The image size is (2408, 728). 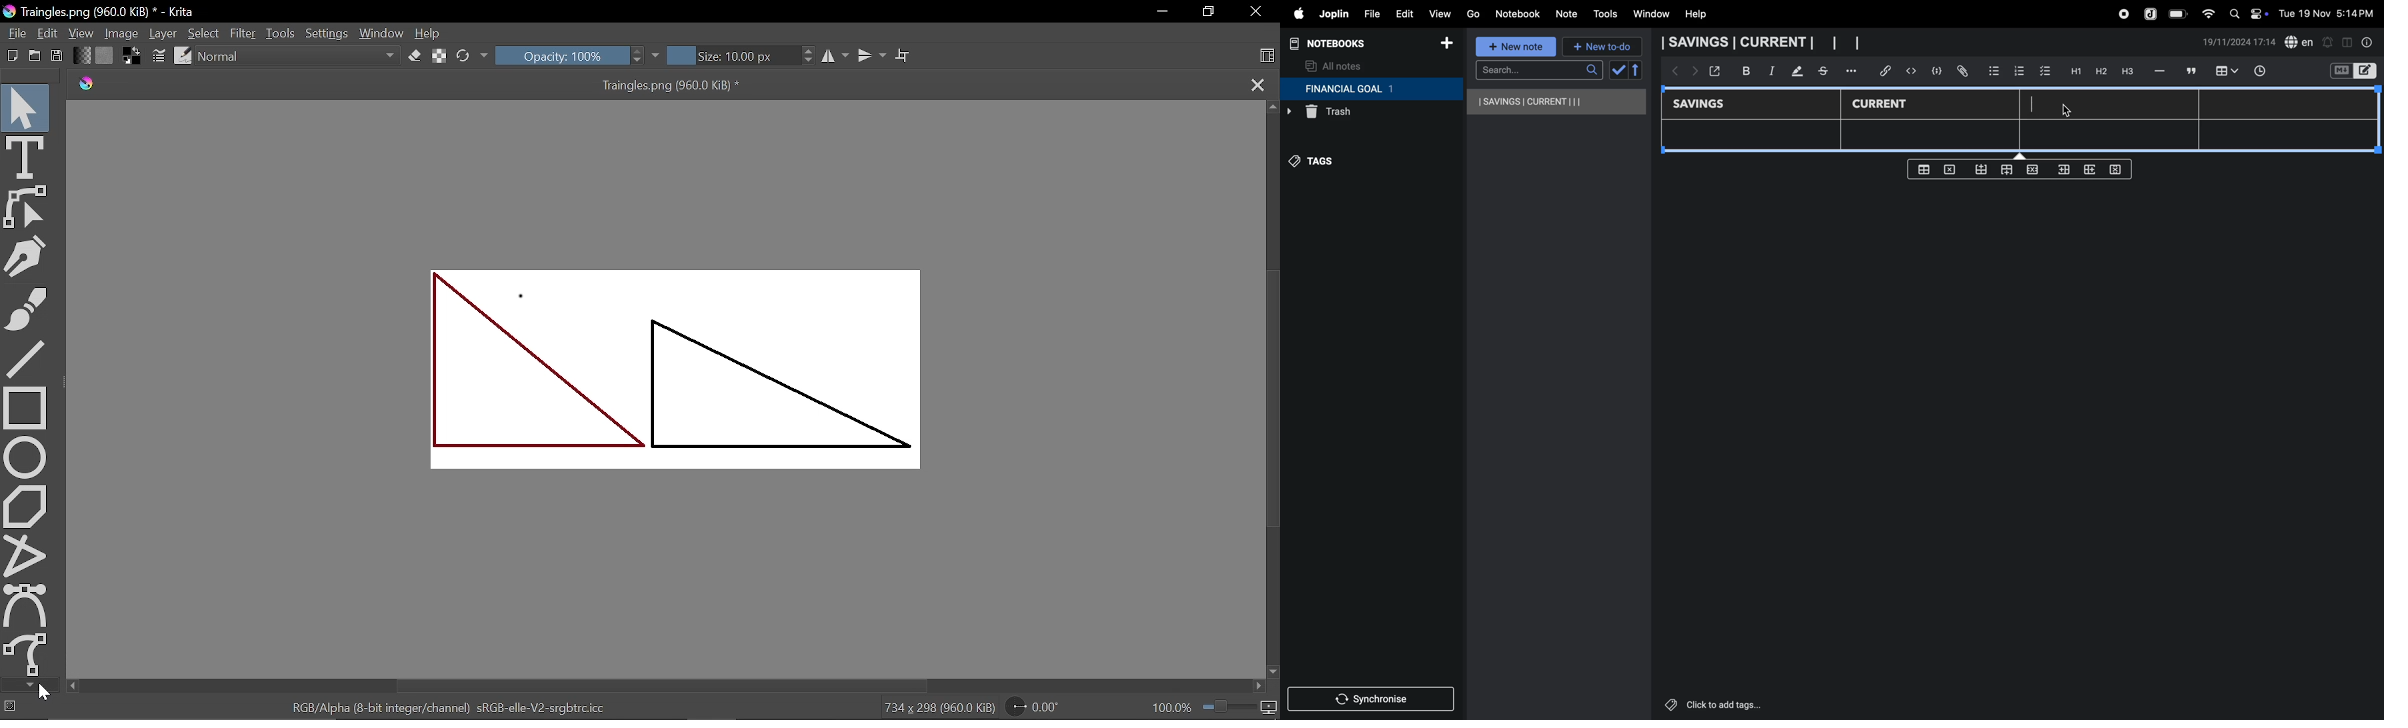 What do you see at coordinates (26, 107) in the screenshot?
I see `Select tool` at bounding box center [26, 107].